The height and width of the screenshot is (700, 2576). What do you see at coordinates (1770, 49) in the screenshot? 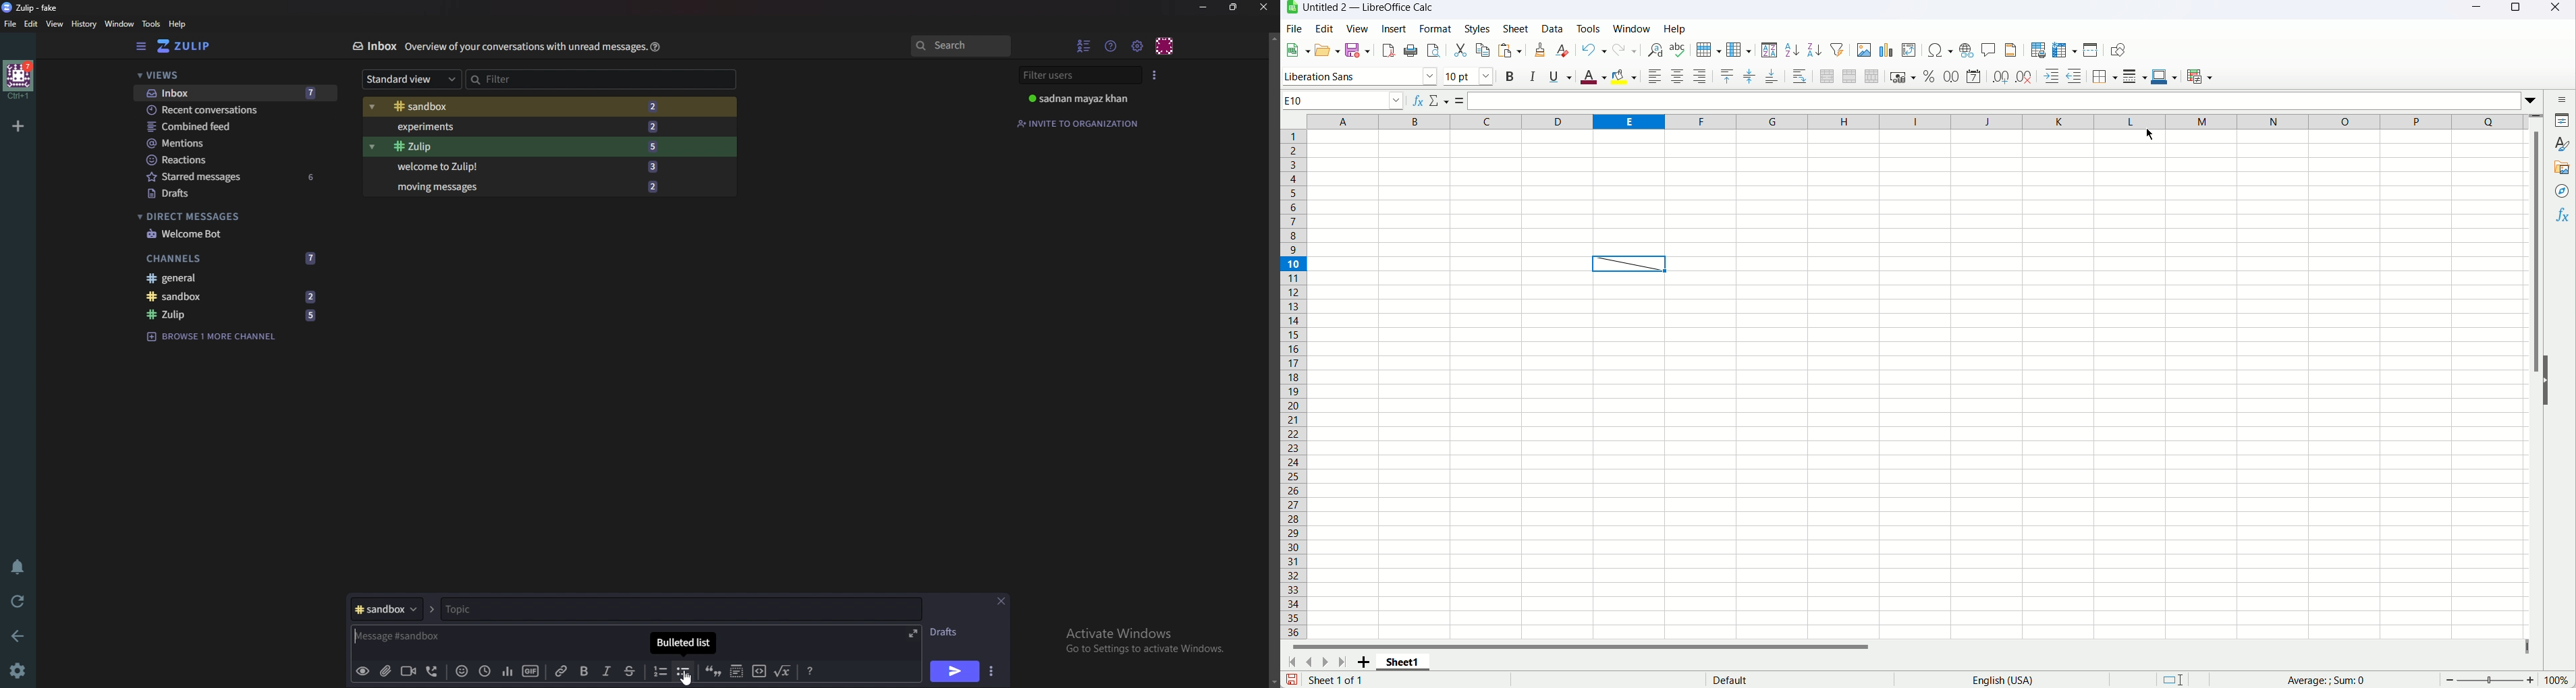
I see `Sort` at bounding box center [1770, 49].